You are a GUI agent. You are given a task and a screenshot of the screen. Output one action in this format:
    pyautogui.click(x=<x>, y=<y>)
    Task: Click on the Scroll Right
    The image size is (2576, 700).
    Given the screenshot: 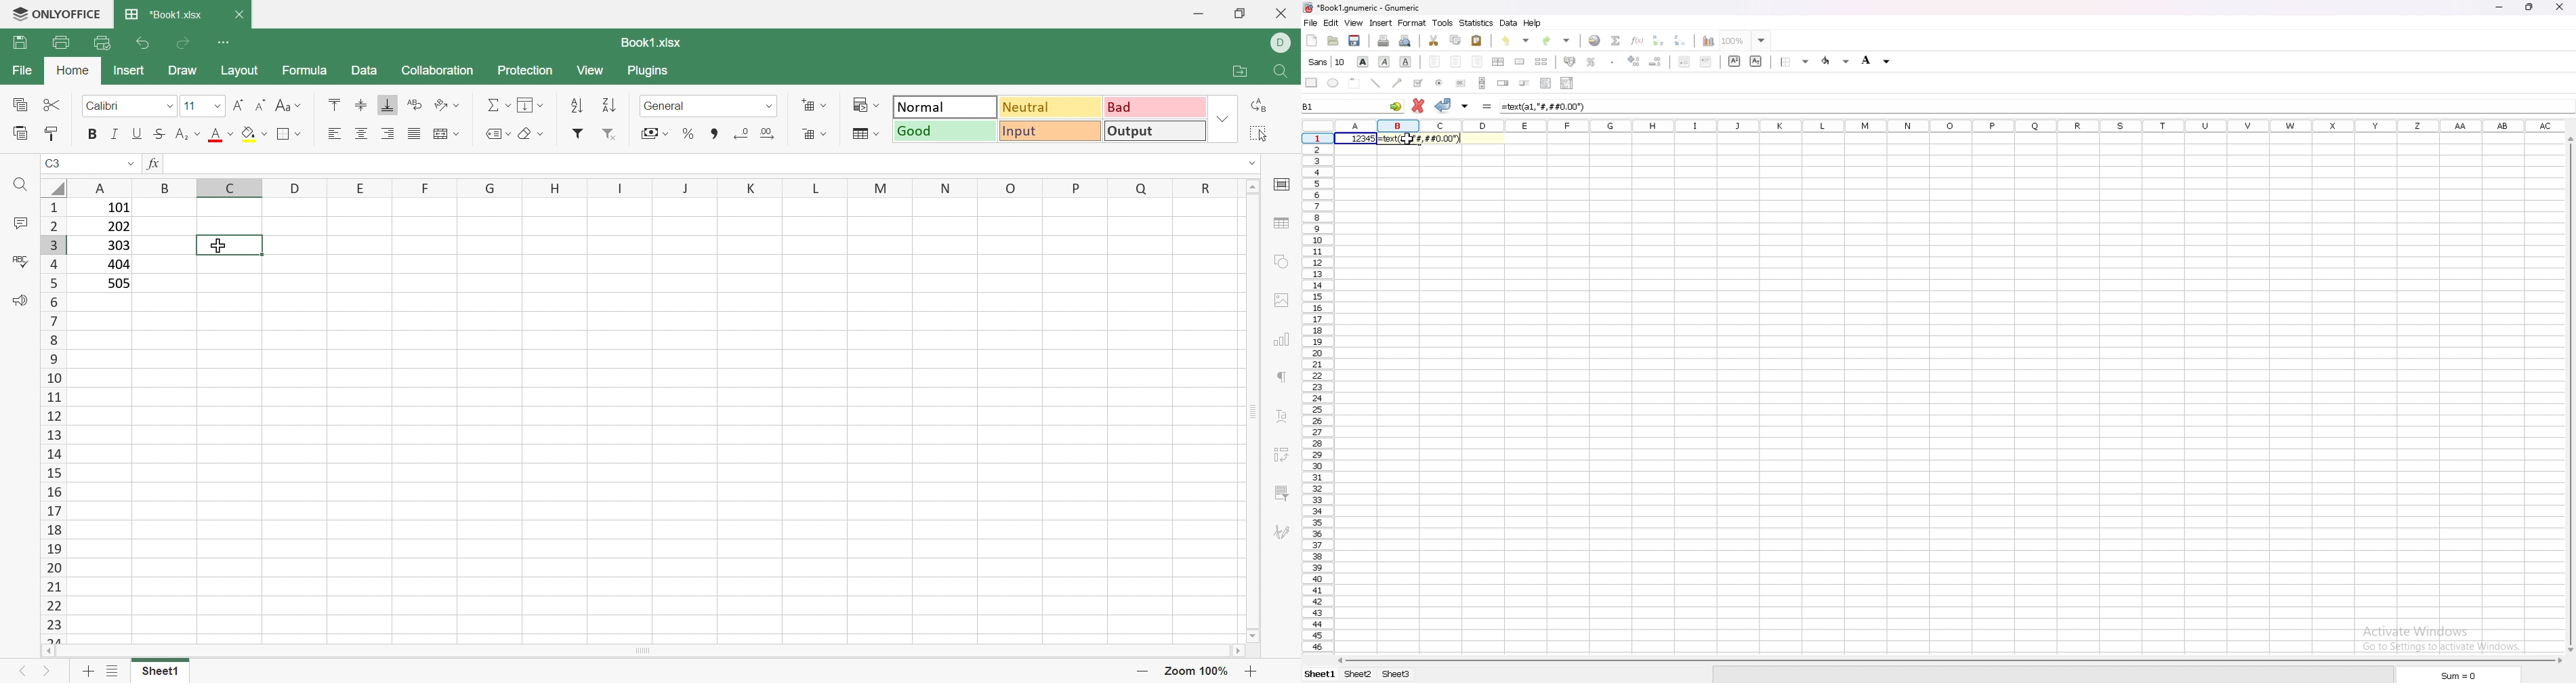 What is the action you would take?
    pyautogui.click(x=1247, y=654)
    